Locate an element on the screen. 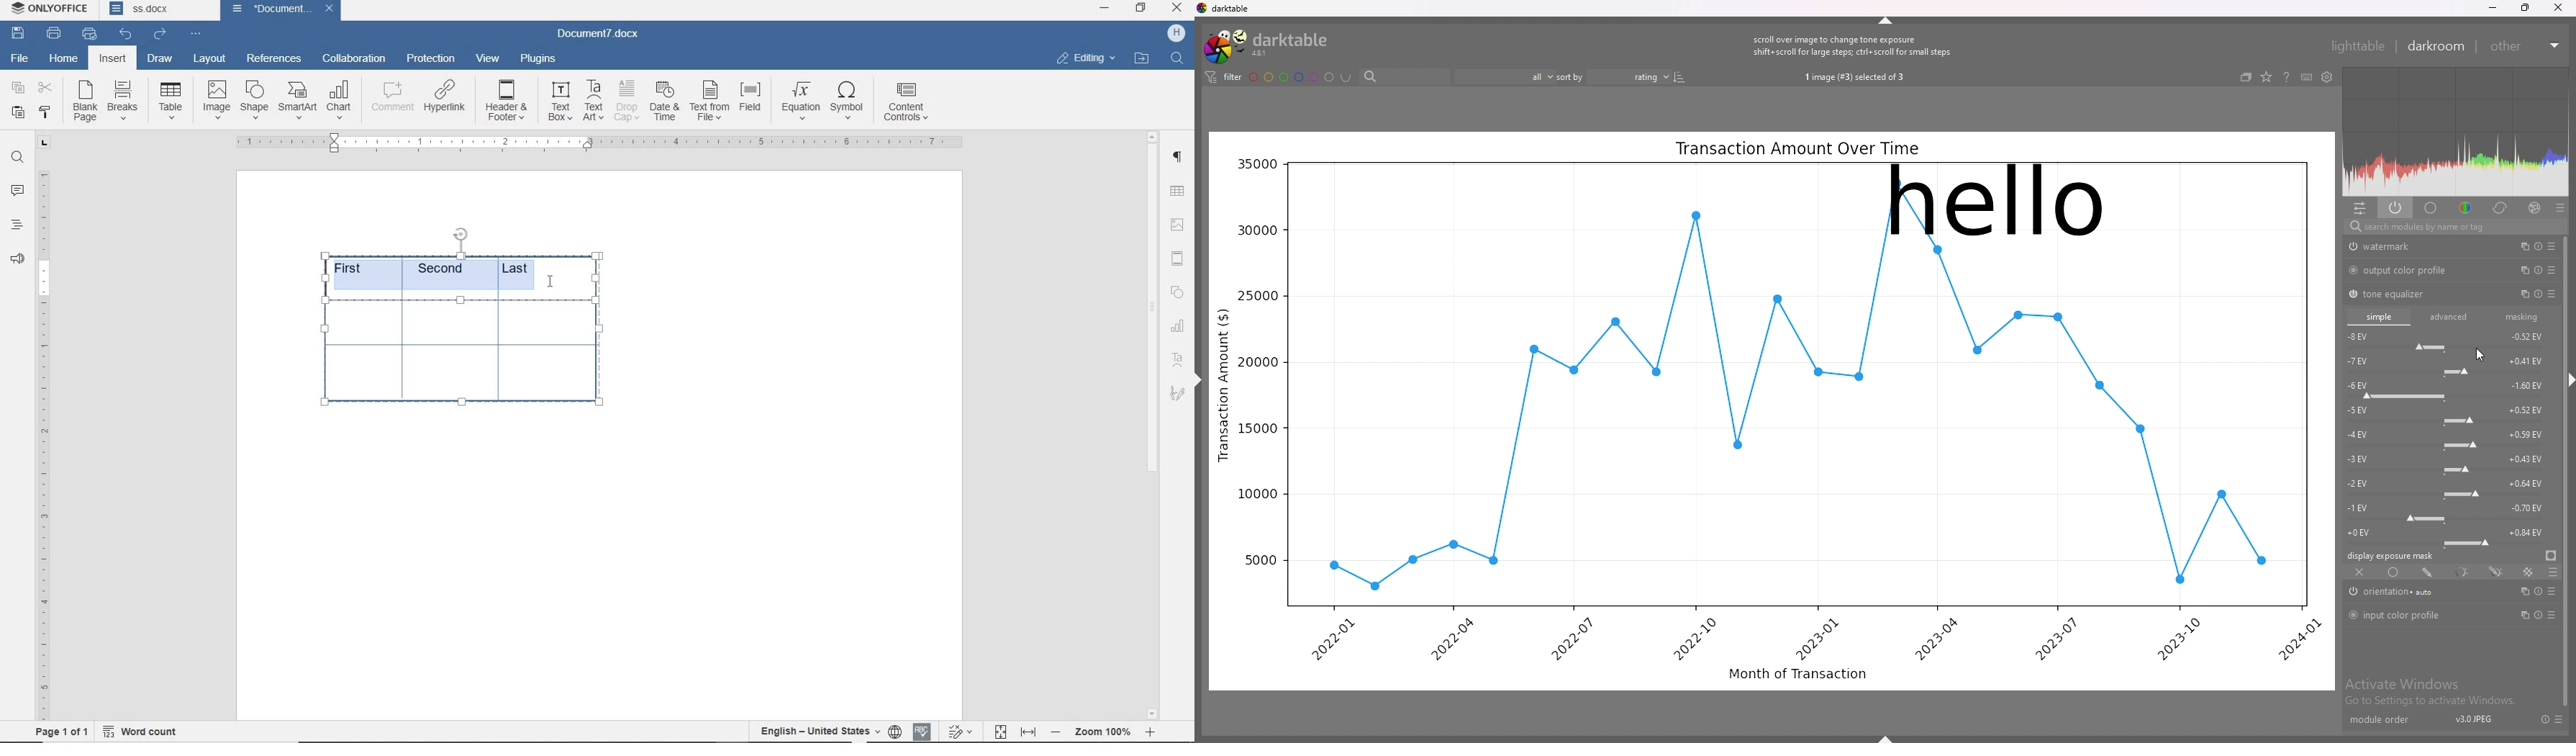 This screenshot has height=756, width=2576. customize quick access toolbar is located at coordinates (195, 34).